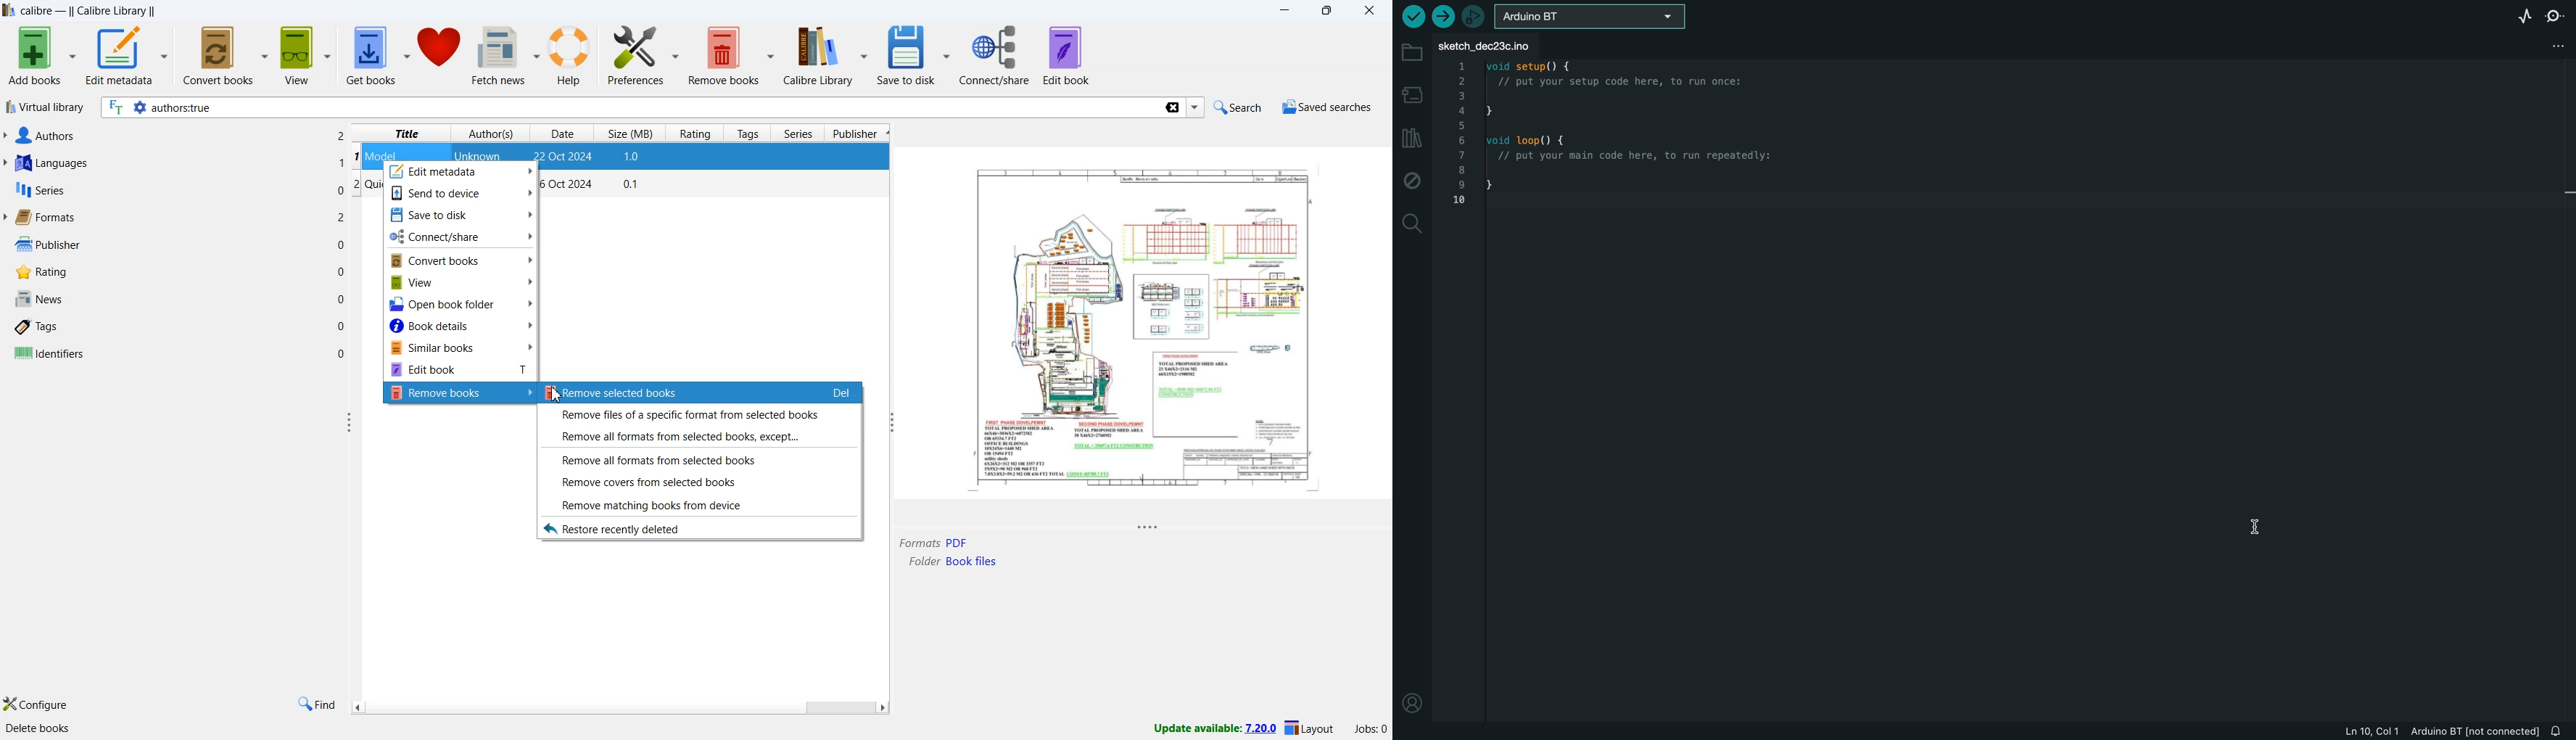 This screenshot has width=2576, height=756. Describe the element at coordinates (461, 348) in the screenshot. I see `Similar books` at that location.